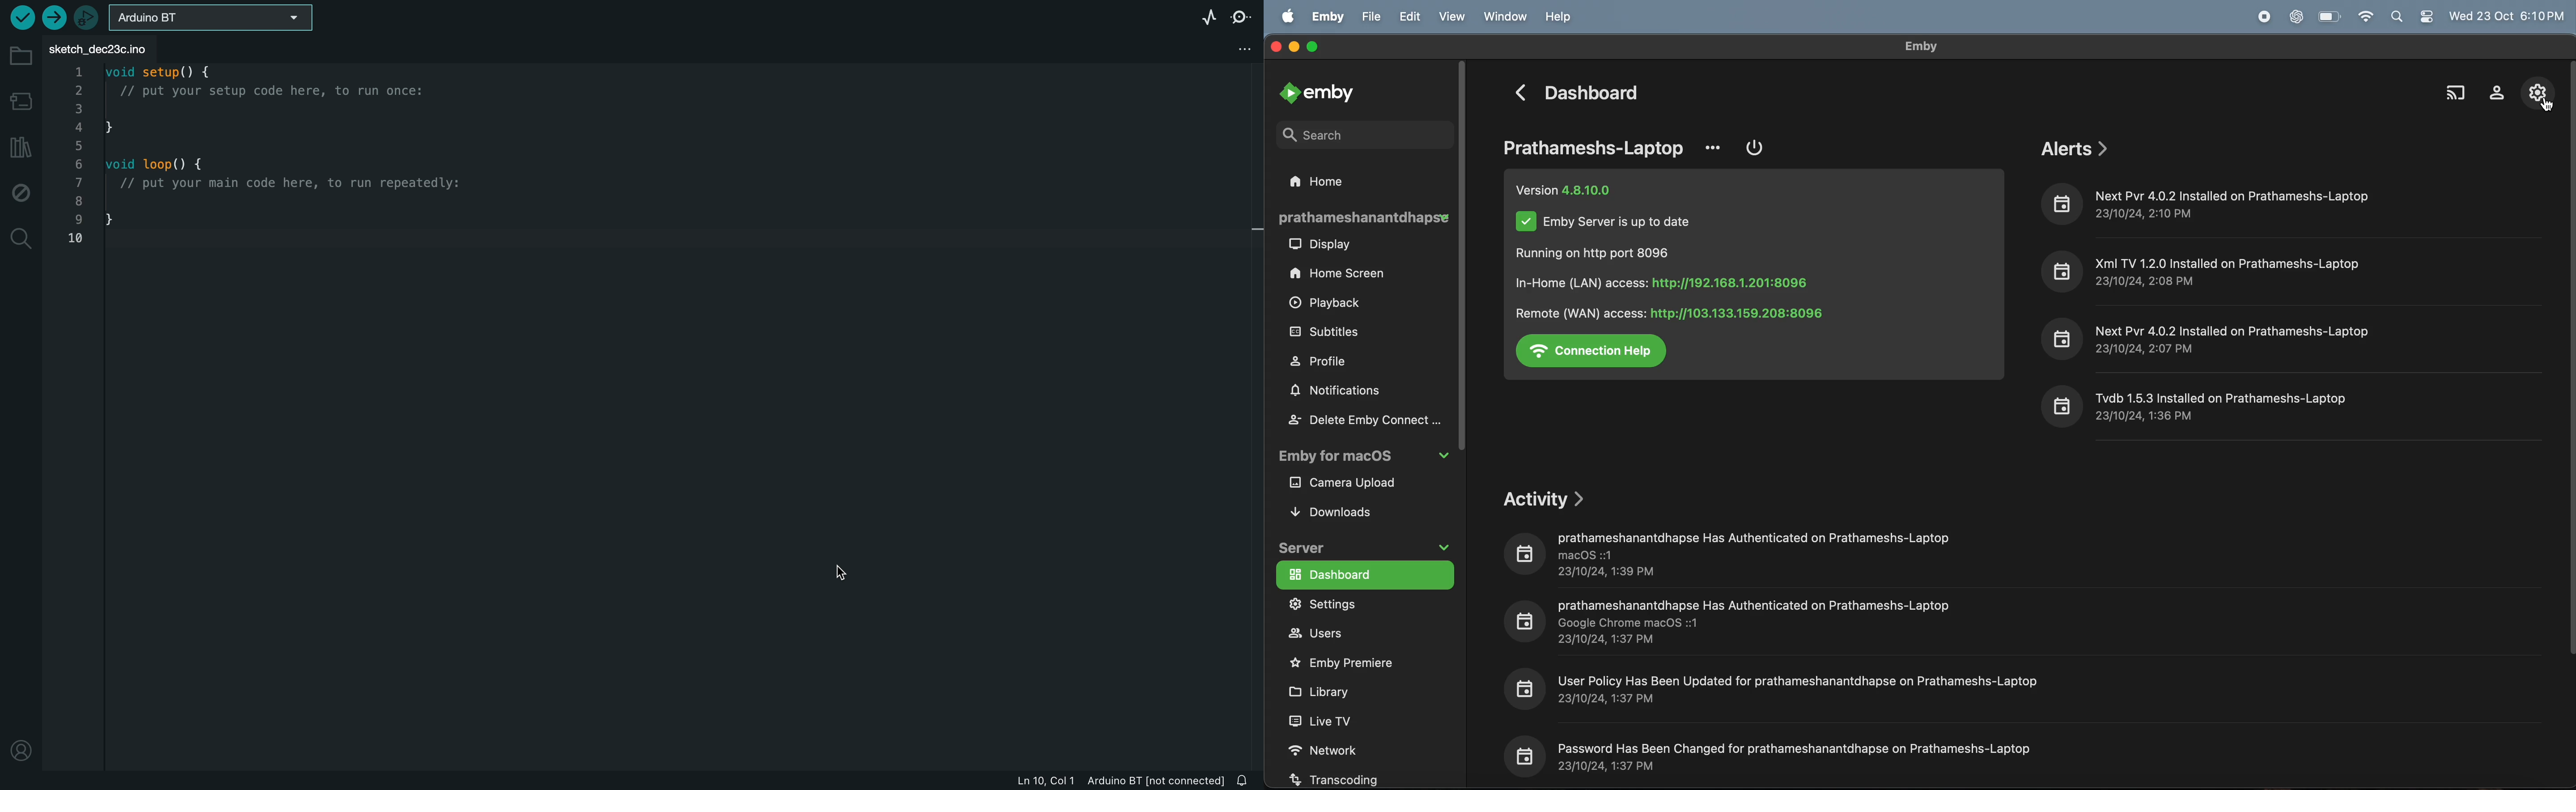 The height and width of the screenshot is (812, 2576). What do you see at coordinates (1274, 45) in the screenshot?
I see `closing window` at bounding box center [1274, 45].